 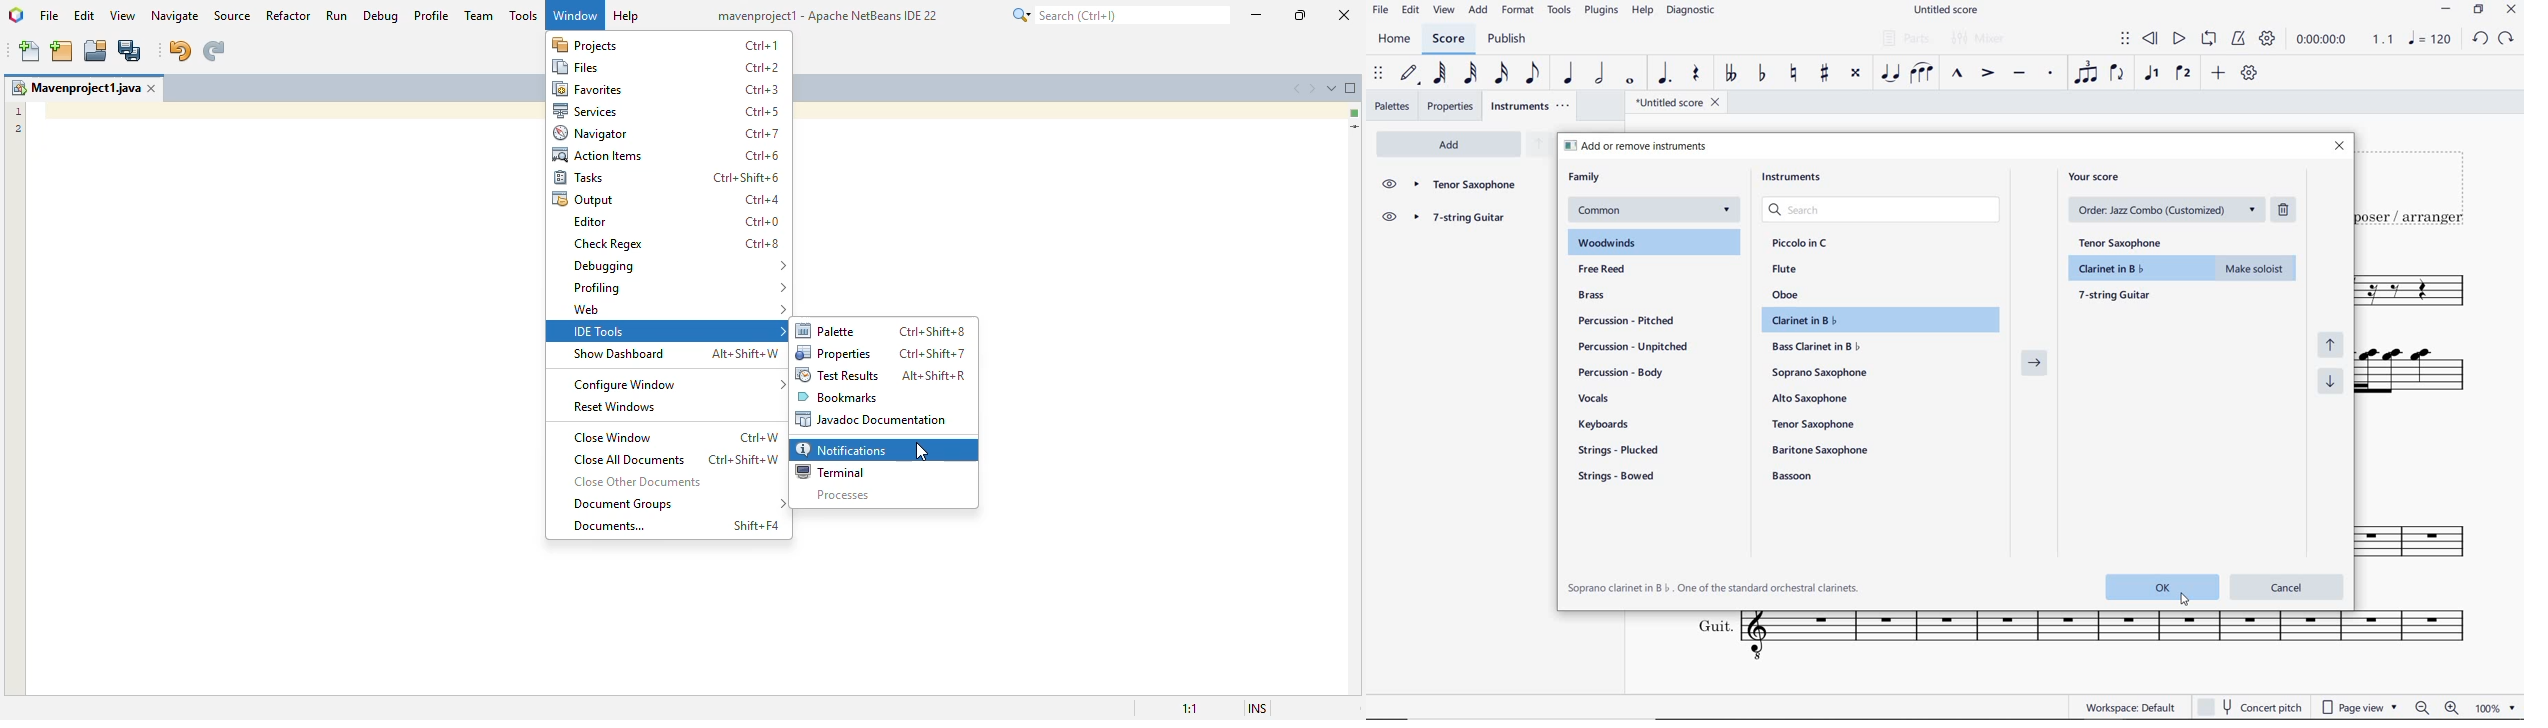 I want to click on UNDO, so click(x=2480, y=39).